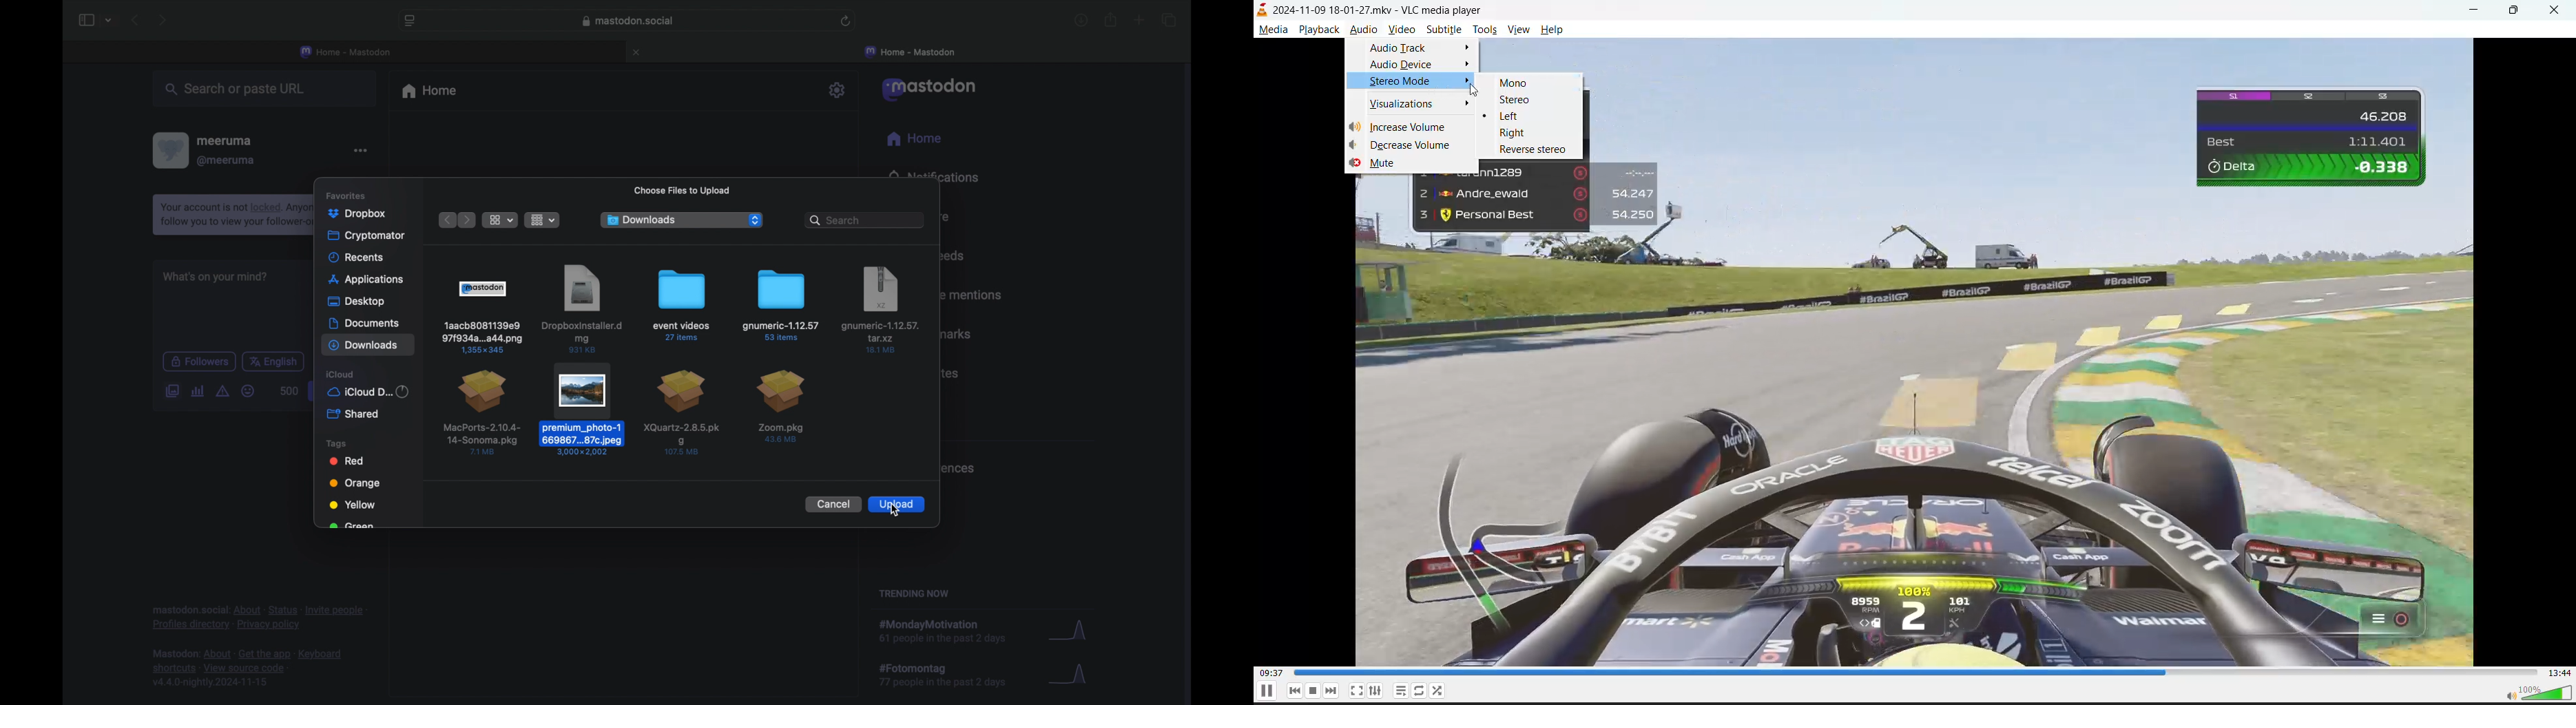 The width and height of the screenshot is (2576, 728). Describe the element at coordinates (345, 462) in the screenshot. I see `red` at that location.